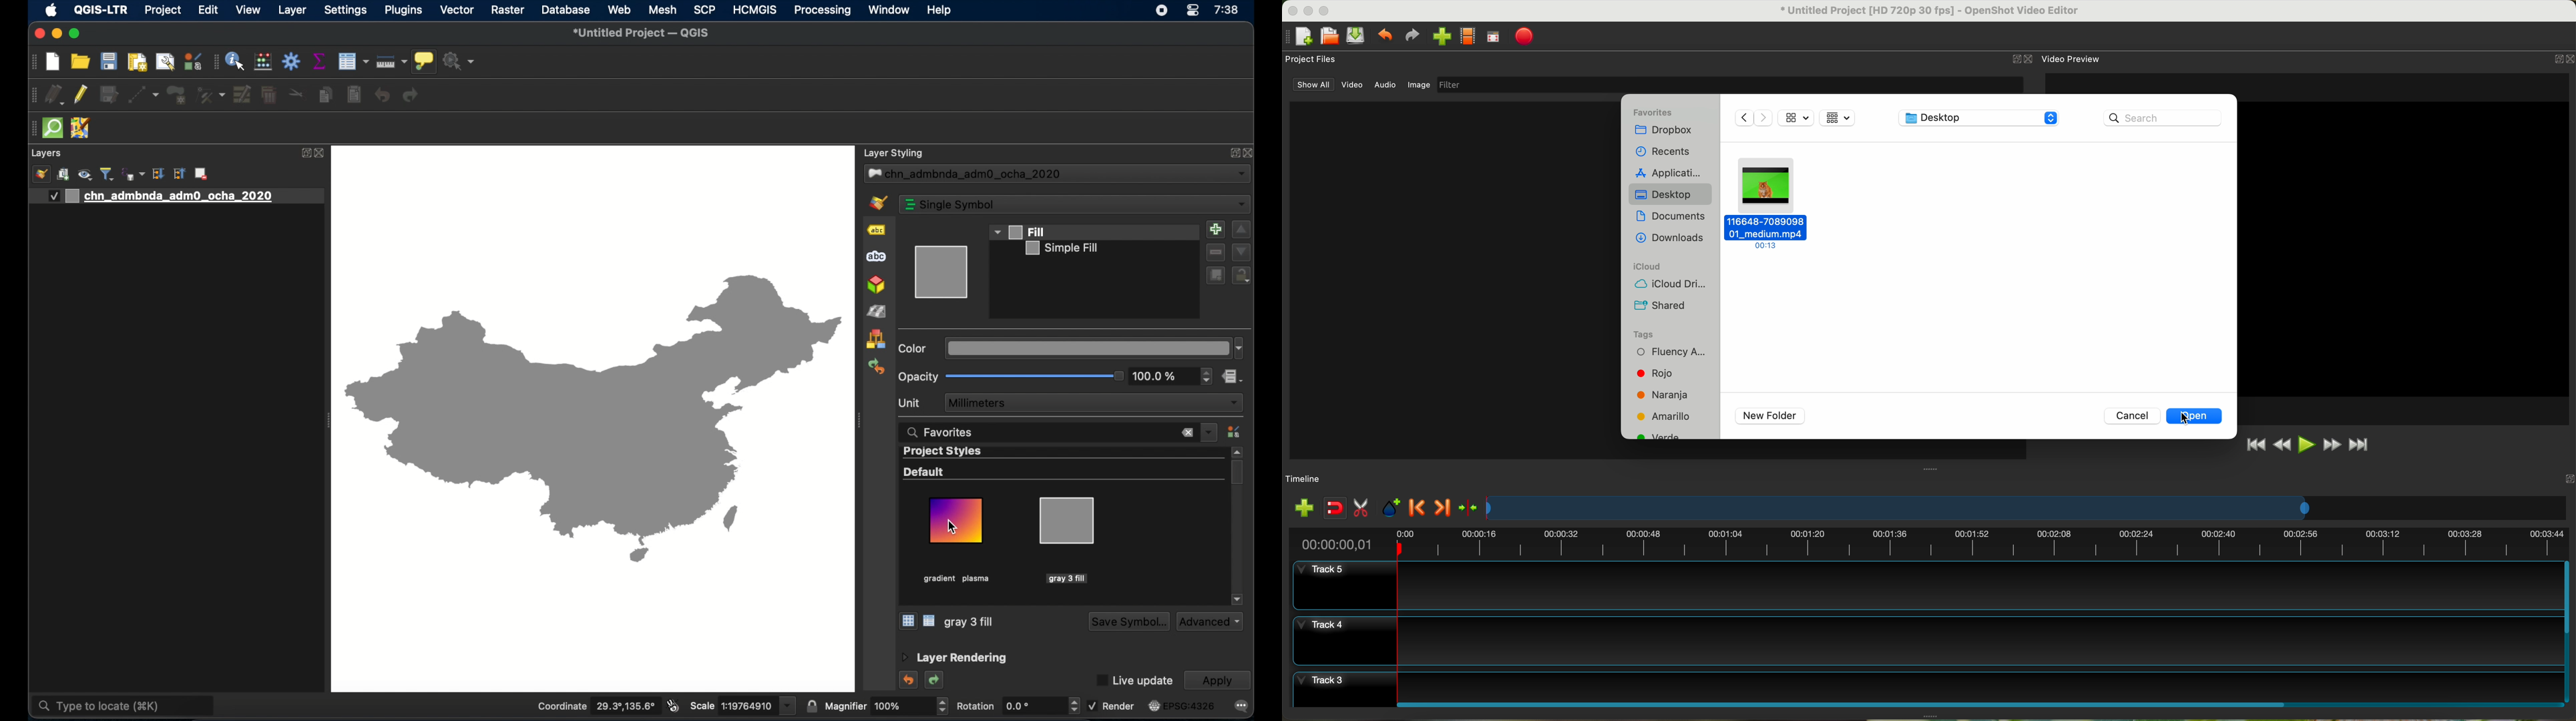  Describe the element at coordinates (1729, 84) in the screenshot. I see `filter` at that location.